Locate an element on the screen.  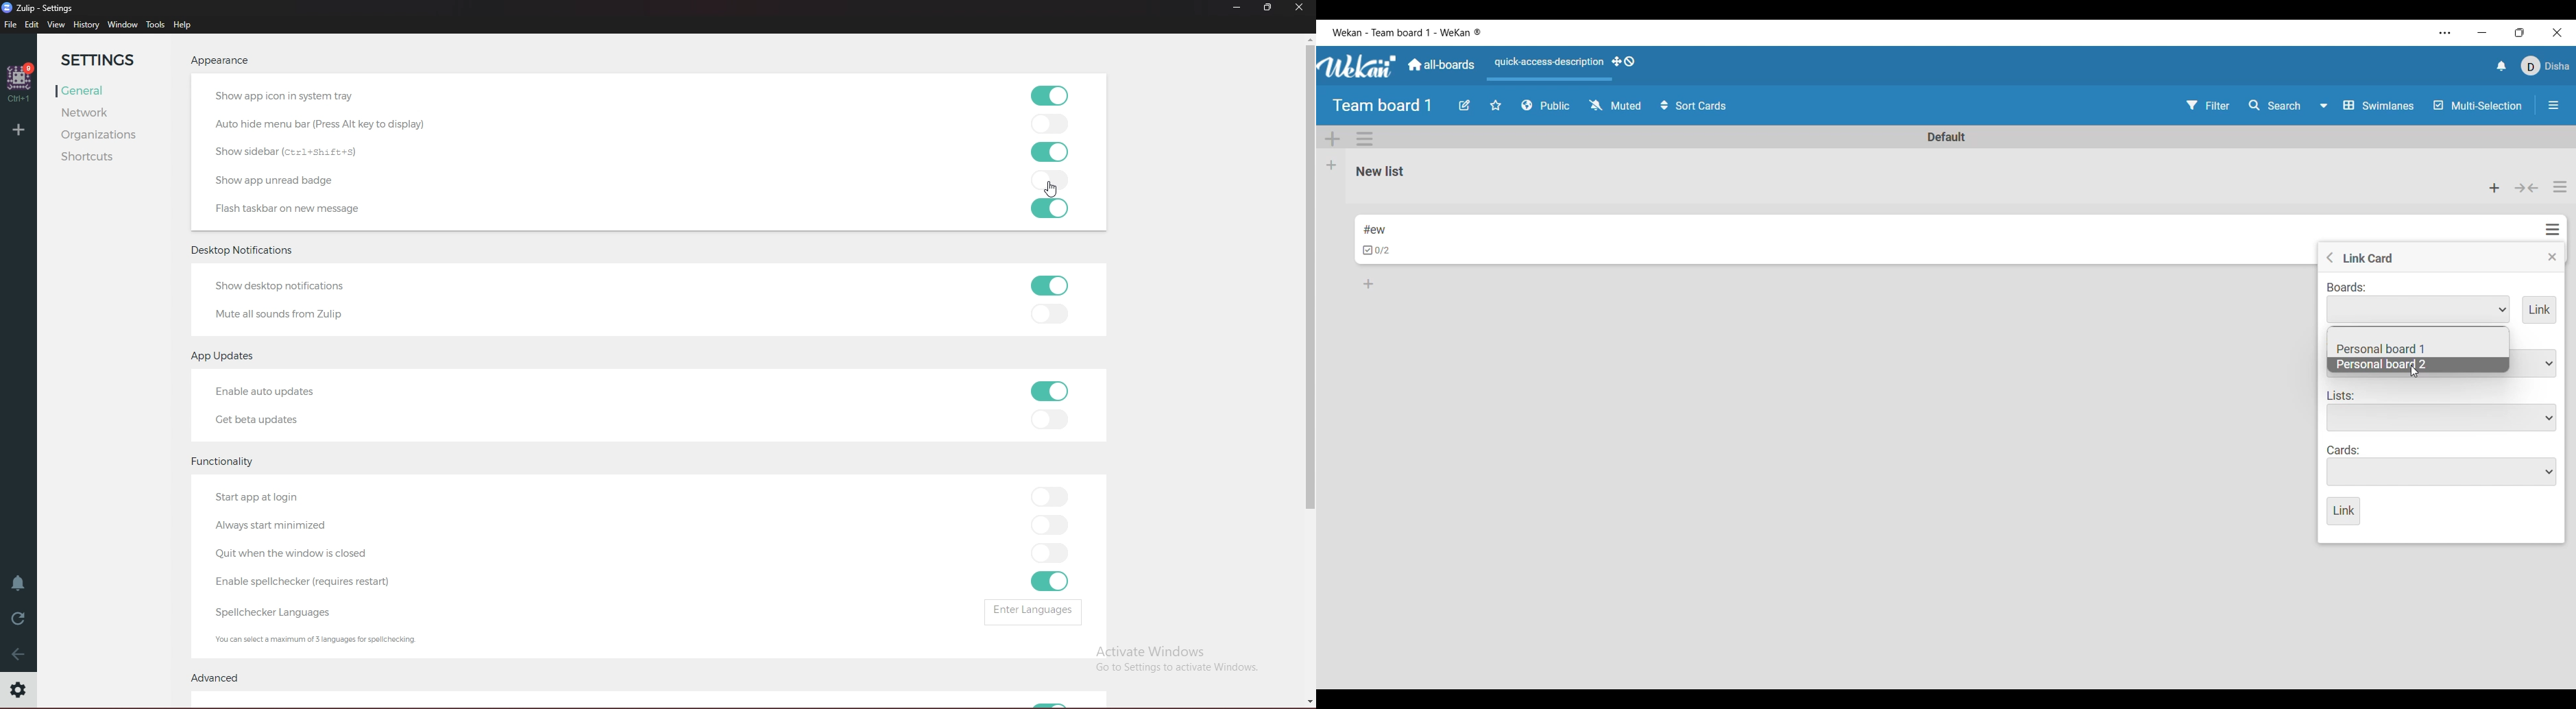
Activate Windows
Go to Settings to activate Windows. is located at coordinates (1172, 658).